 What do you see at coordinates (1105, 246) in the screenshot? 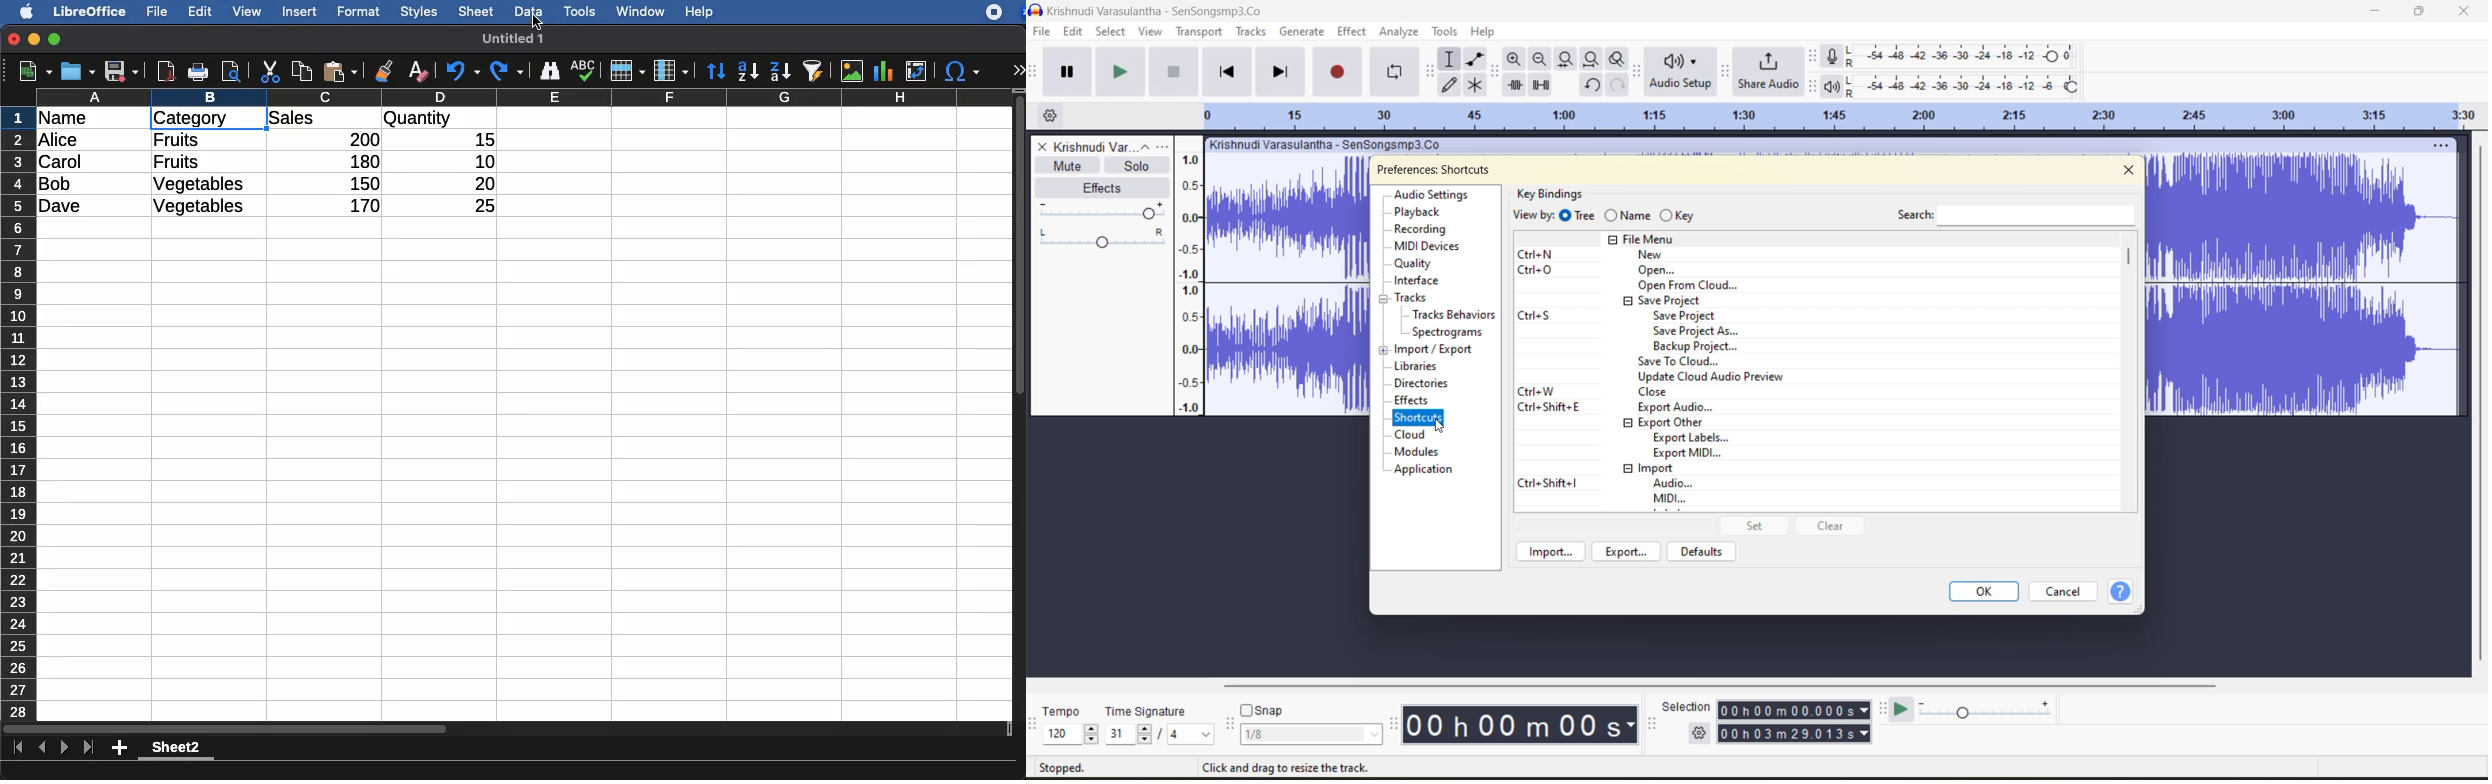
I see `change pan` at bounding box center [1105, 246].